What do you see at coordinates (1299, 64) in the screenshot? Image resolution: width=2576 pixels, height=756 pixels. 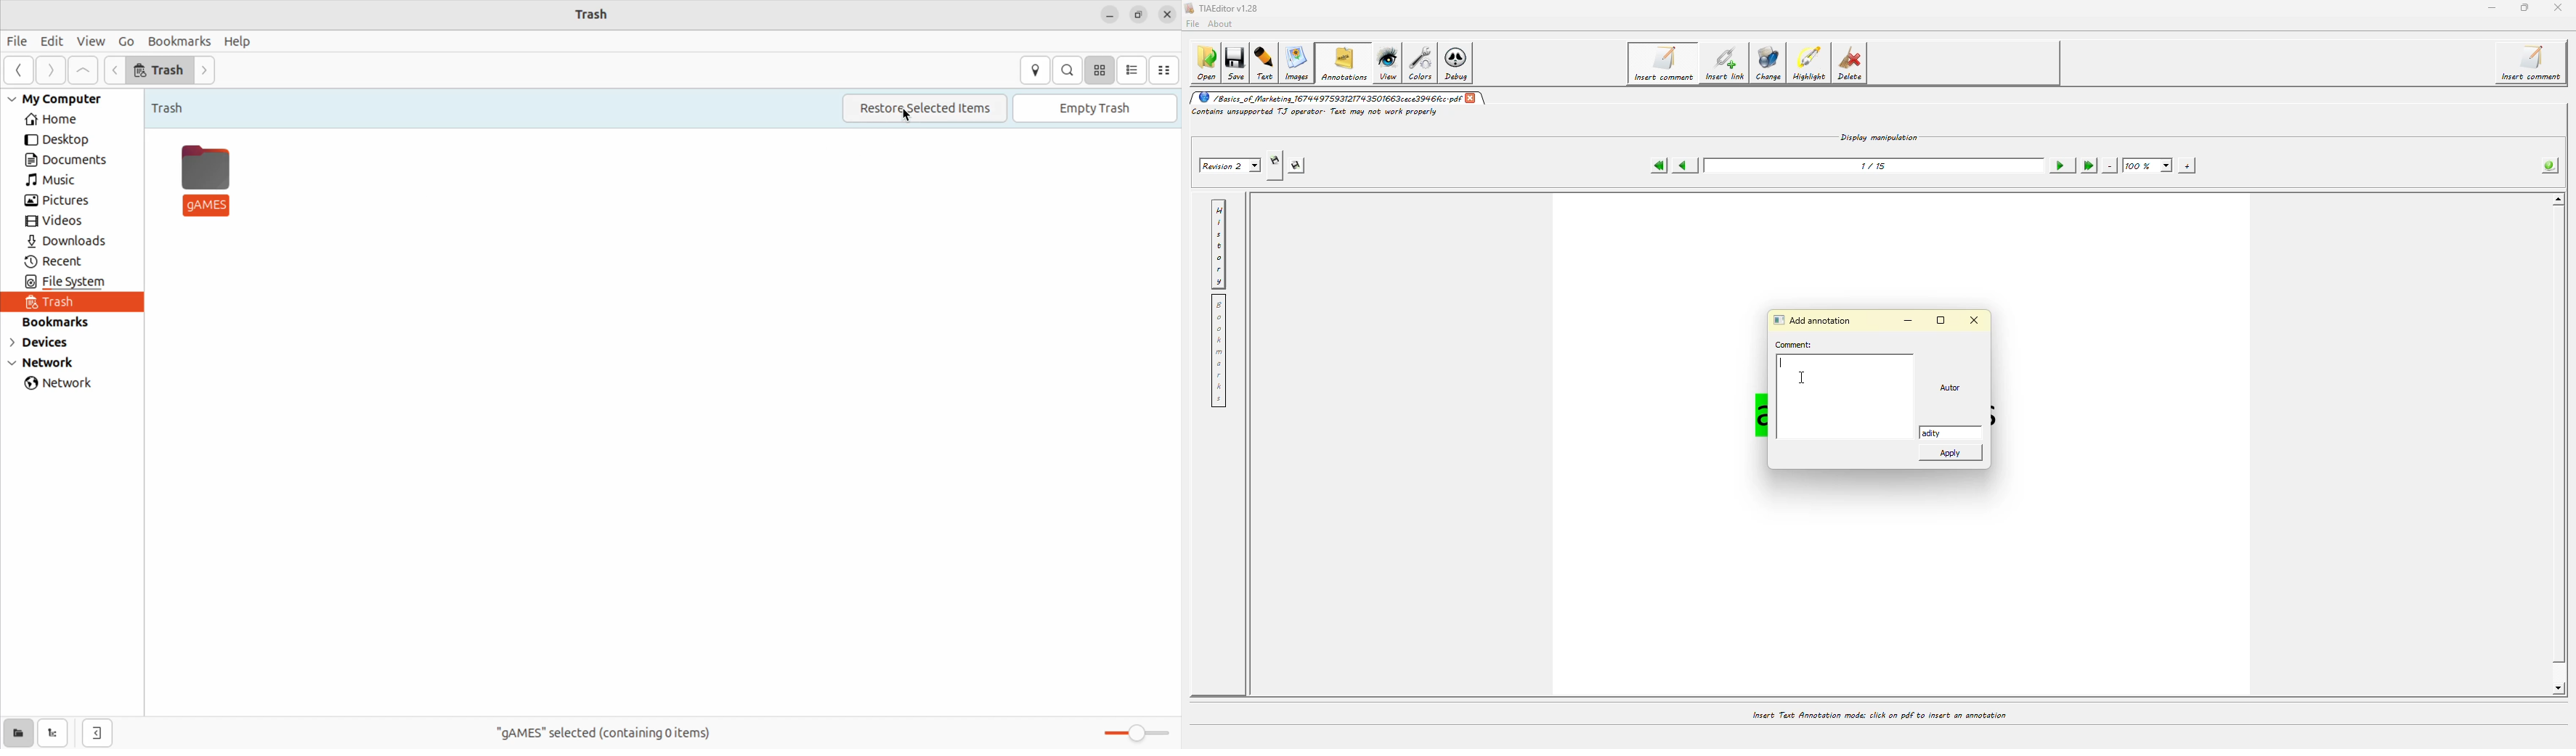 I see `images` at bounding box center [1299, 64].